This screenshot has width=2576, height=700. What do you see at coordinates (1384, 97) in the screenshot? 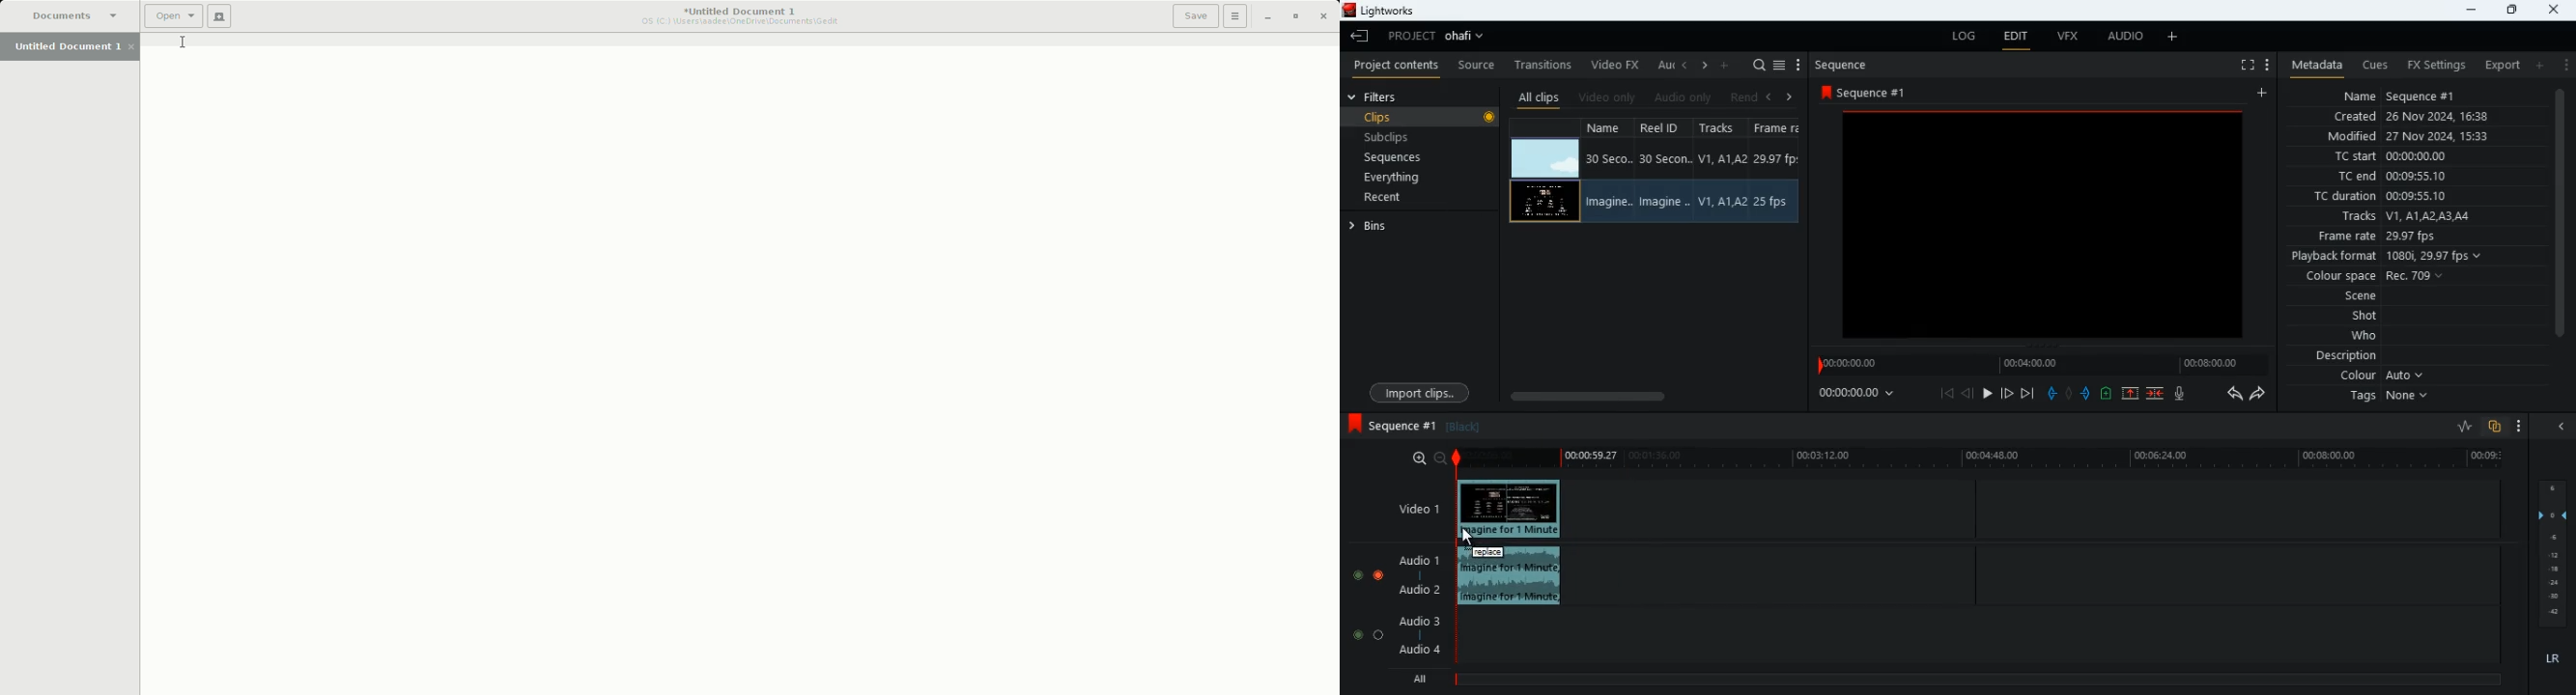
I see `filters` at bounding box center [1384, 97].